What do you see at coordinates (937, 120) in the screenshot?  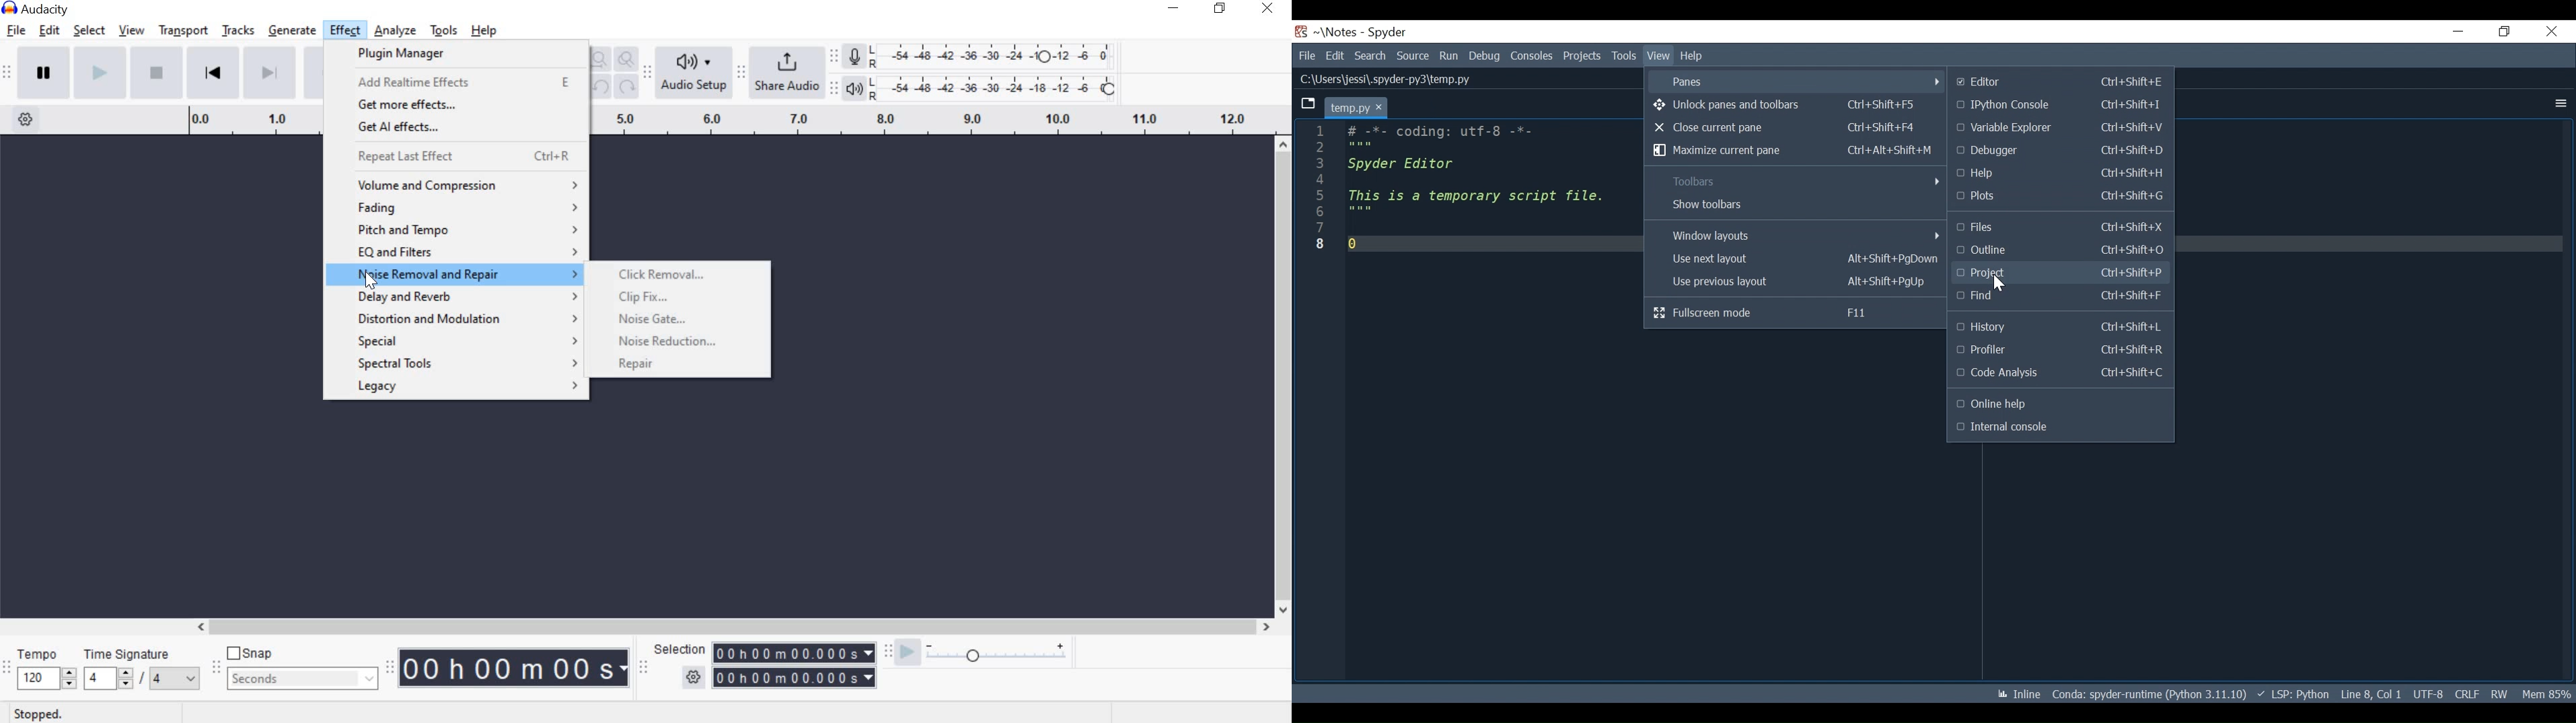 I see `Looping Region` at bounding box center [937, 120].